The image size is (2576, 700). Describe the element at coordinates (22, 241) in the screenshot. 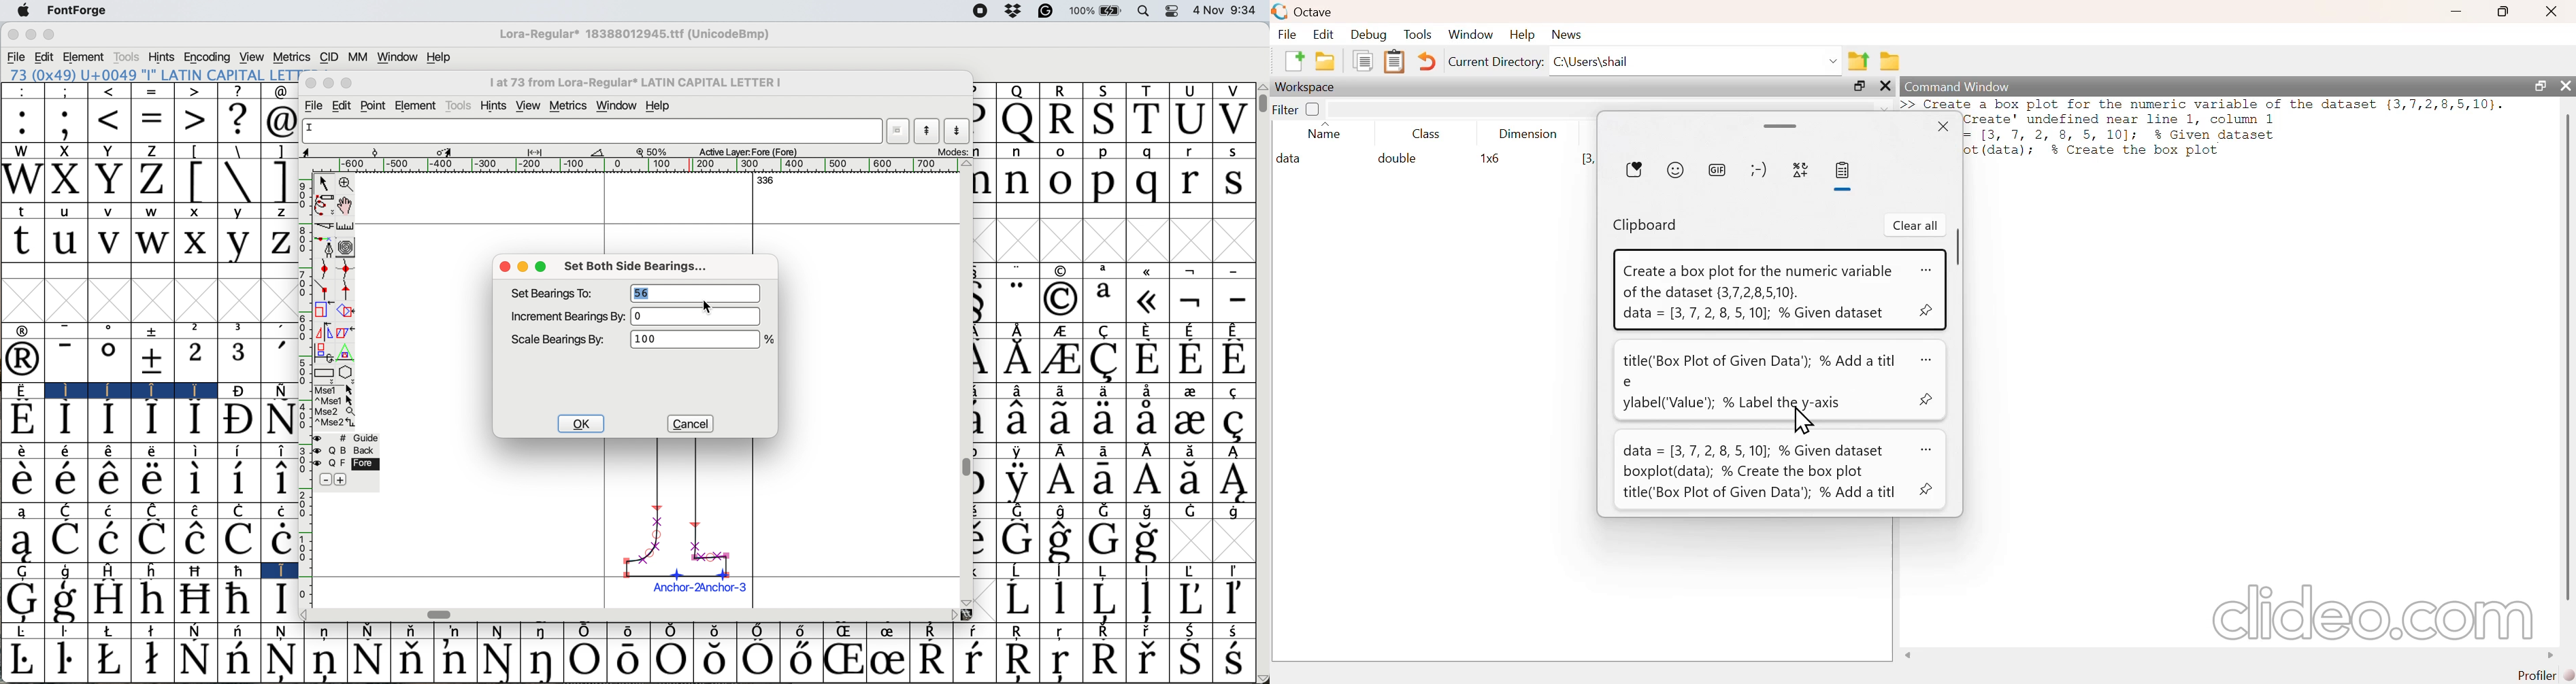

I see `t` at that location.